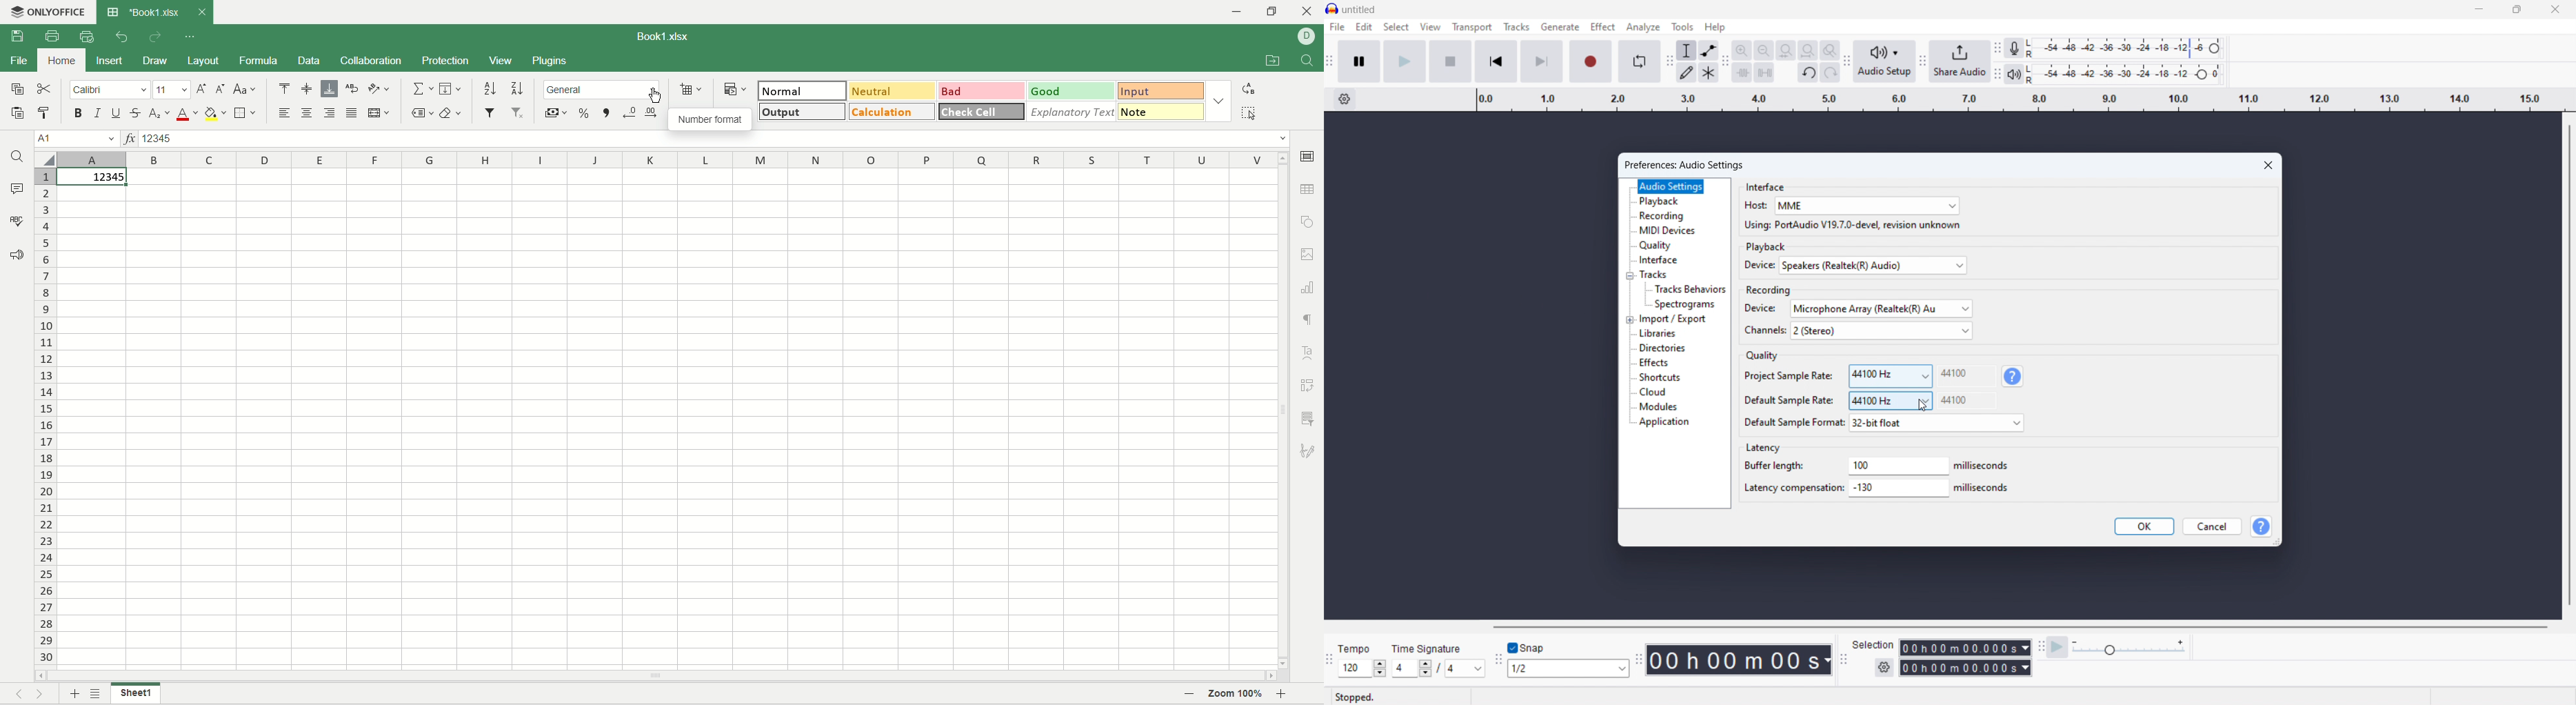 The height and width of the screenshot is (728, 2576). What do you see at coordinates (1874, 265) in the screenshot?
I see `playback device` at bounding box center [1874, 265].